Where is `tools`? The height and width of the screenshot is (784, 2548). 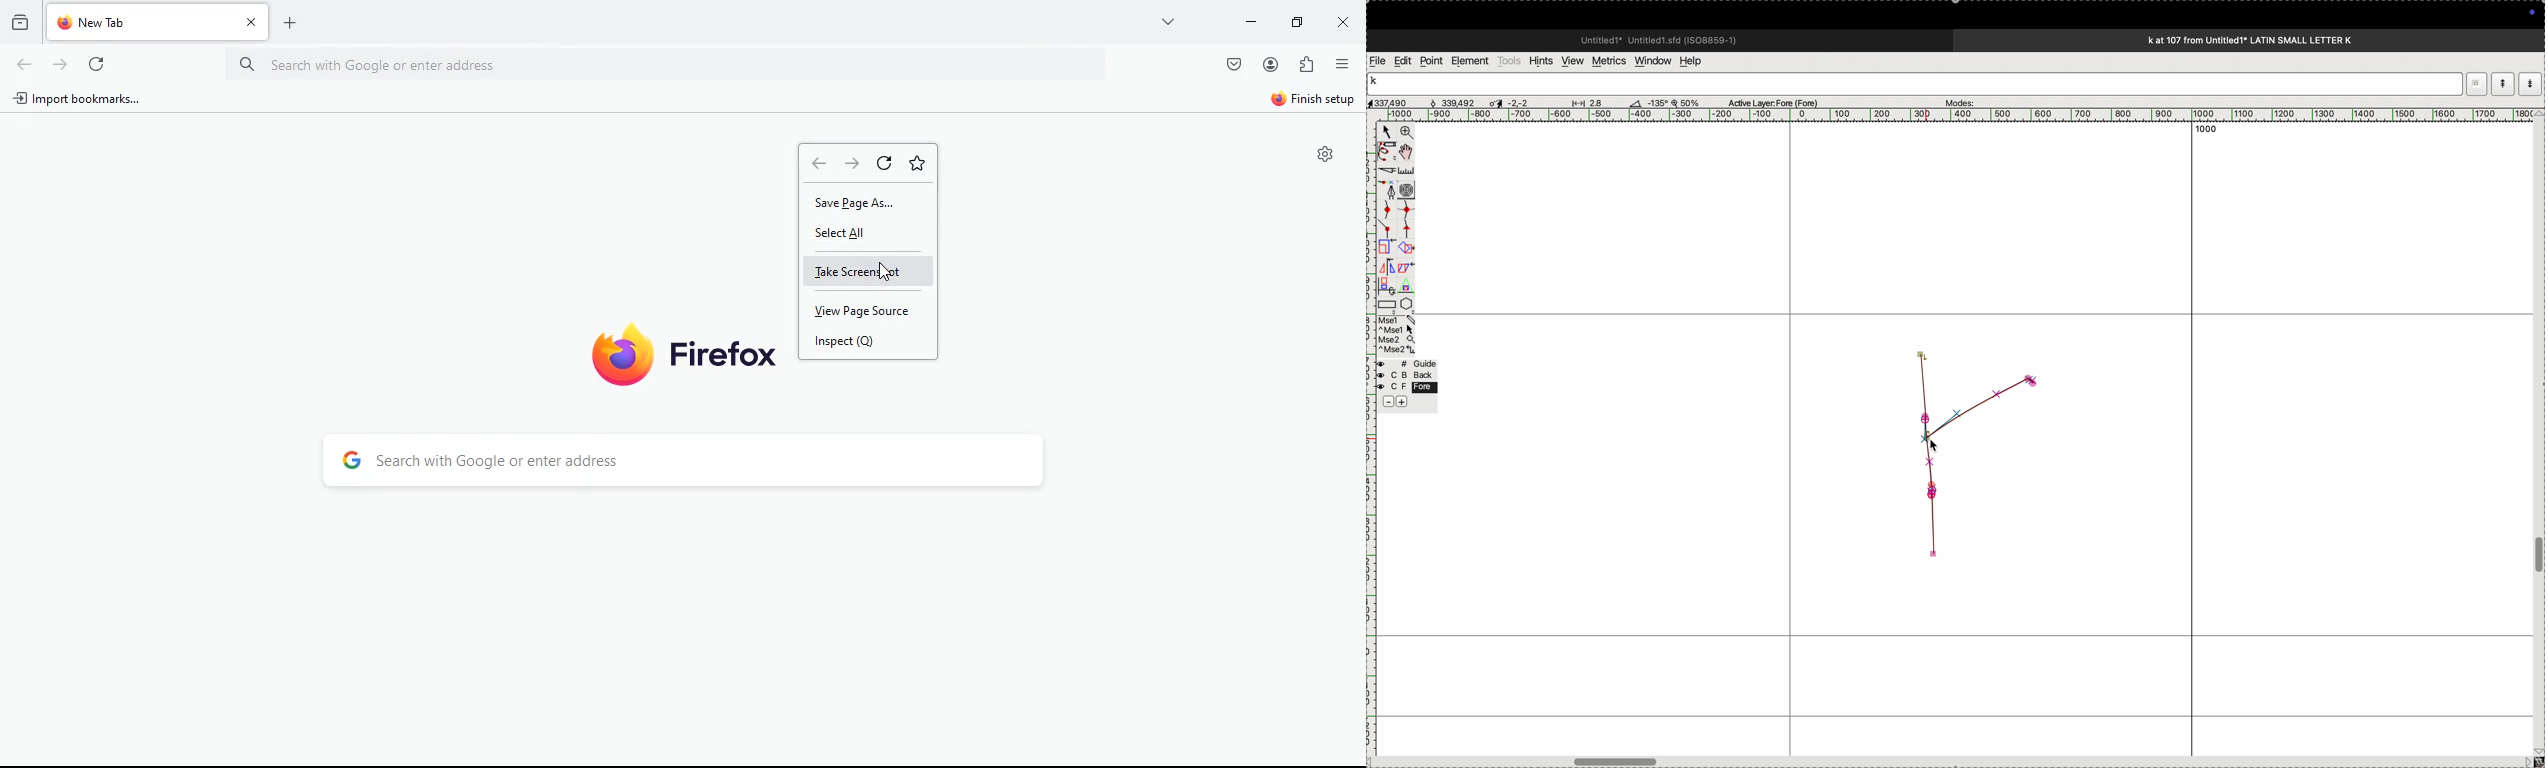
tools is located at coordinates (1509, 60).